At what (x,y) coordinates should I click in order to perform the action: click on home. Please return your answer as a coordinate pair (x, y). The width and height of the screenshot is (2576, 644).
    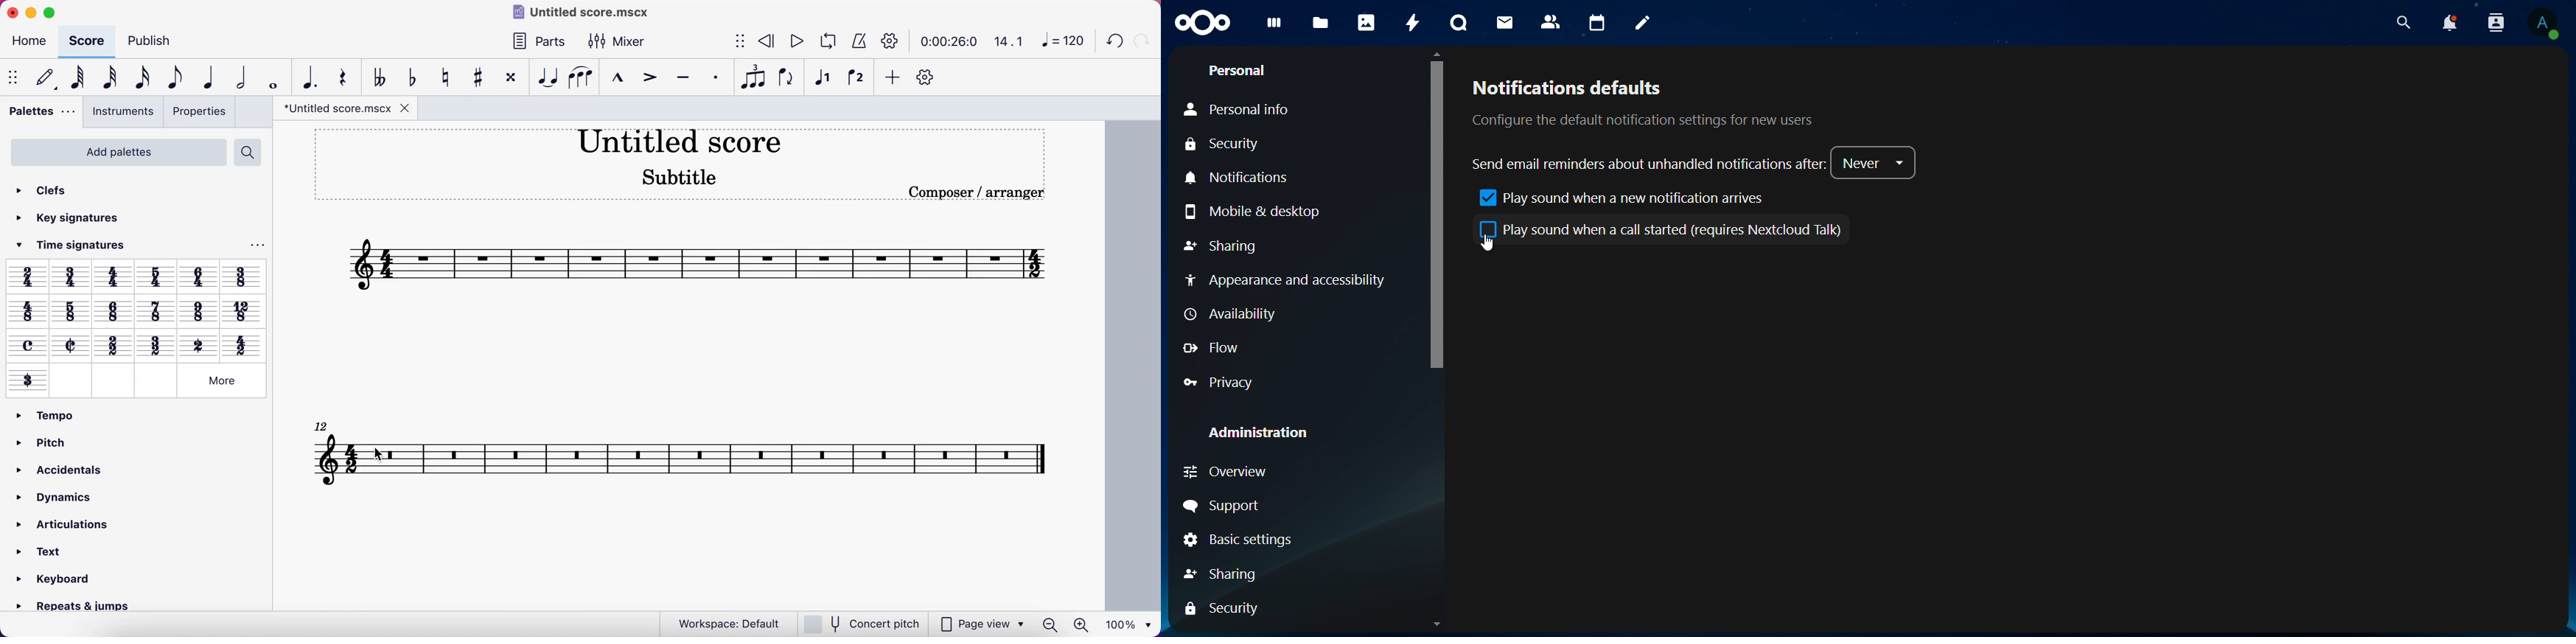
    Looking at the image, I should click on (25, 43).